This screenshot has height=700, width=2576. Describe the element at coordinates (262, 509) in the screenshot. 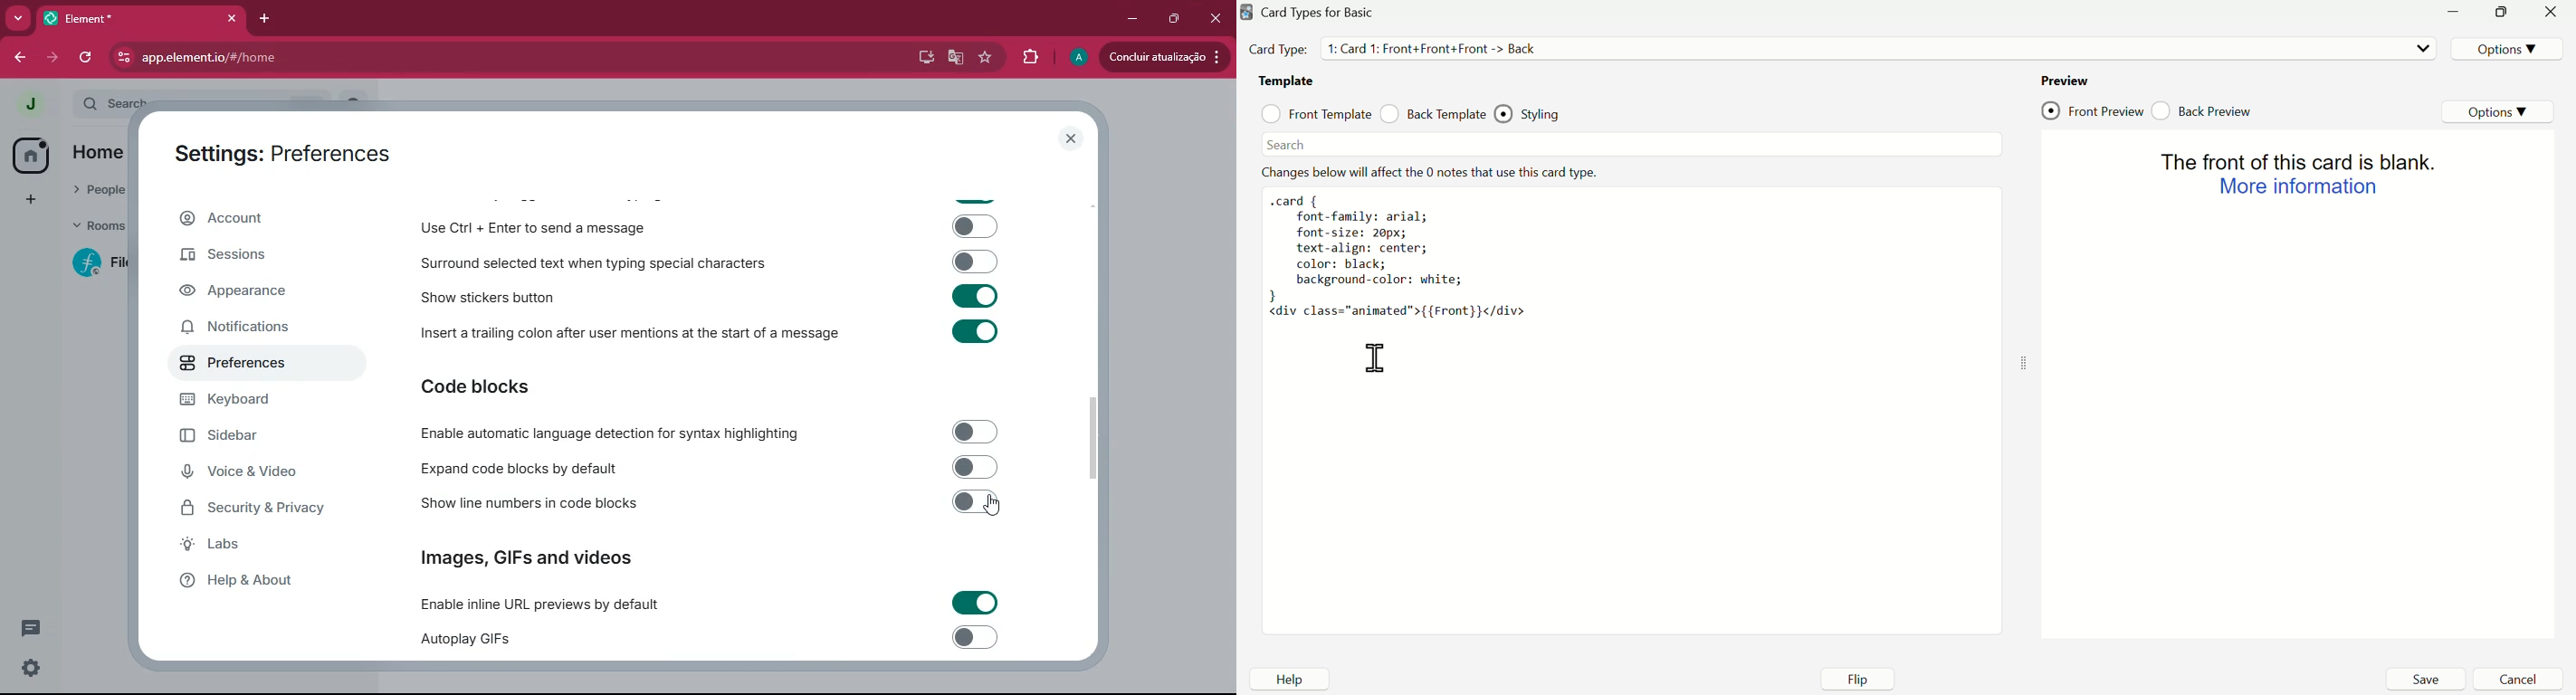

I see `security & Privacy` at that location.